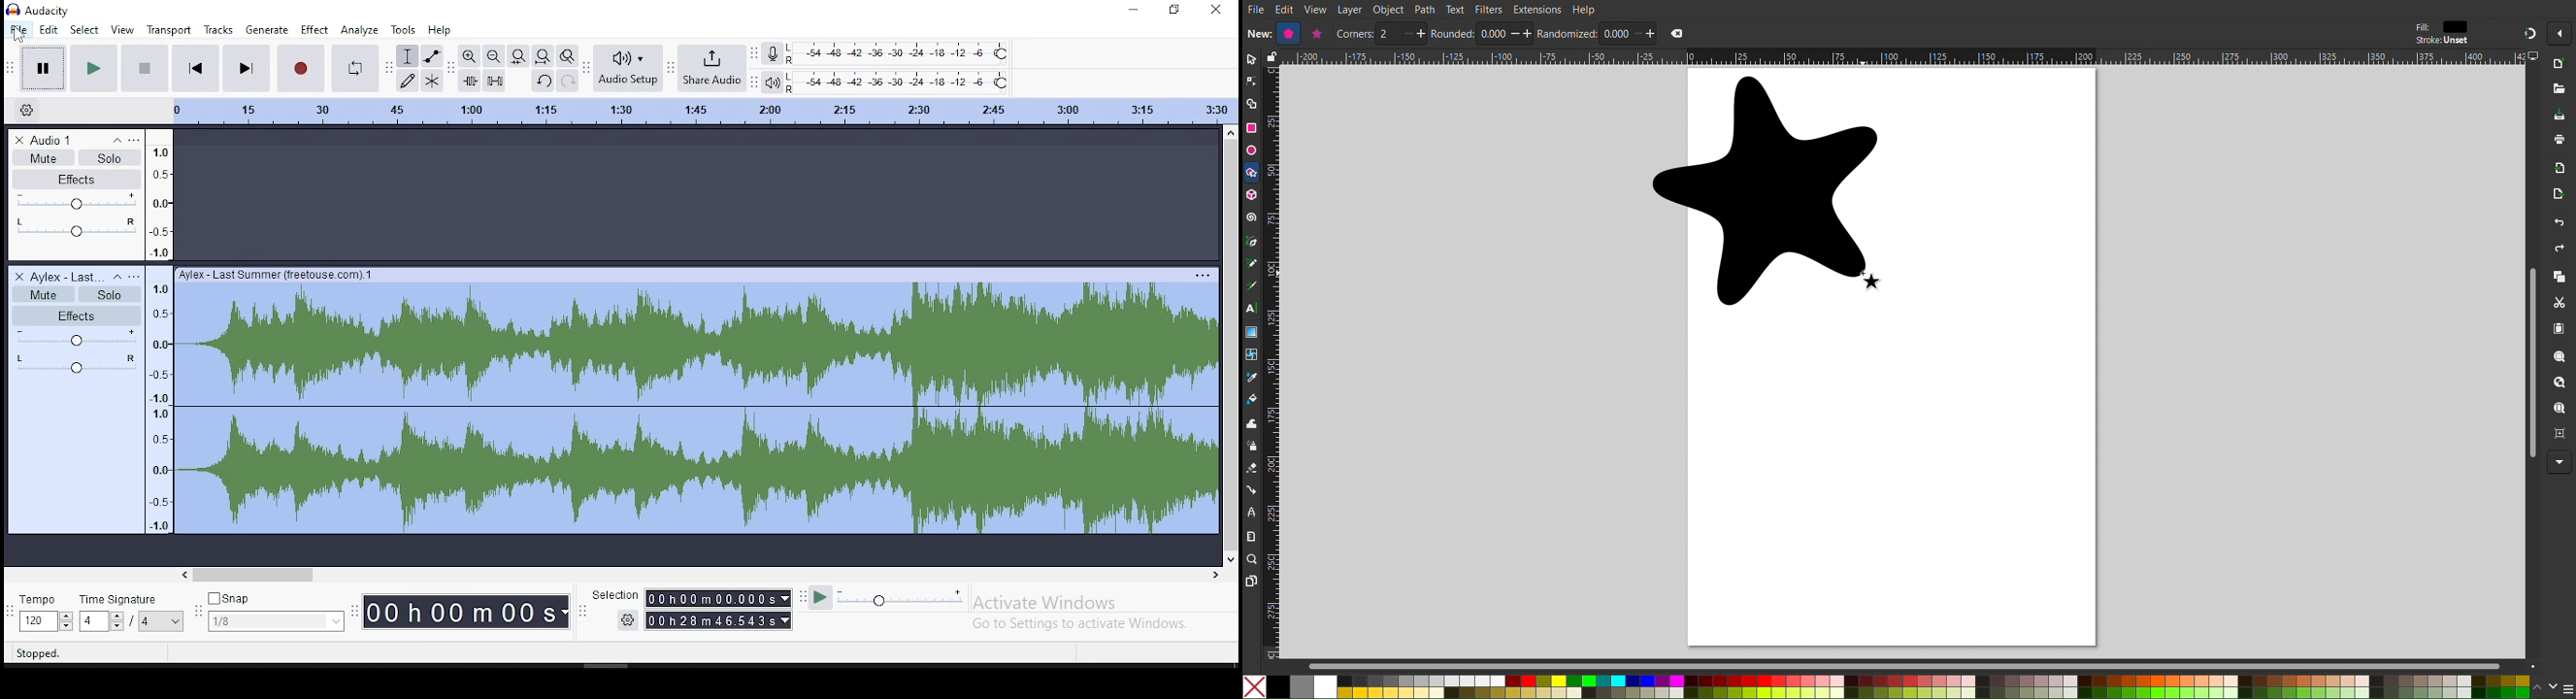 The height and width of the screenshot is (700, 2576). What do you see at coordinates (1251, 265) in the screenshot?
I see `Pencil Tool` at bounding box center [1251, 265].